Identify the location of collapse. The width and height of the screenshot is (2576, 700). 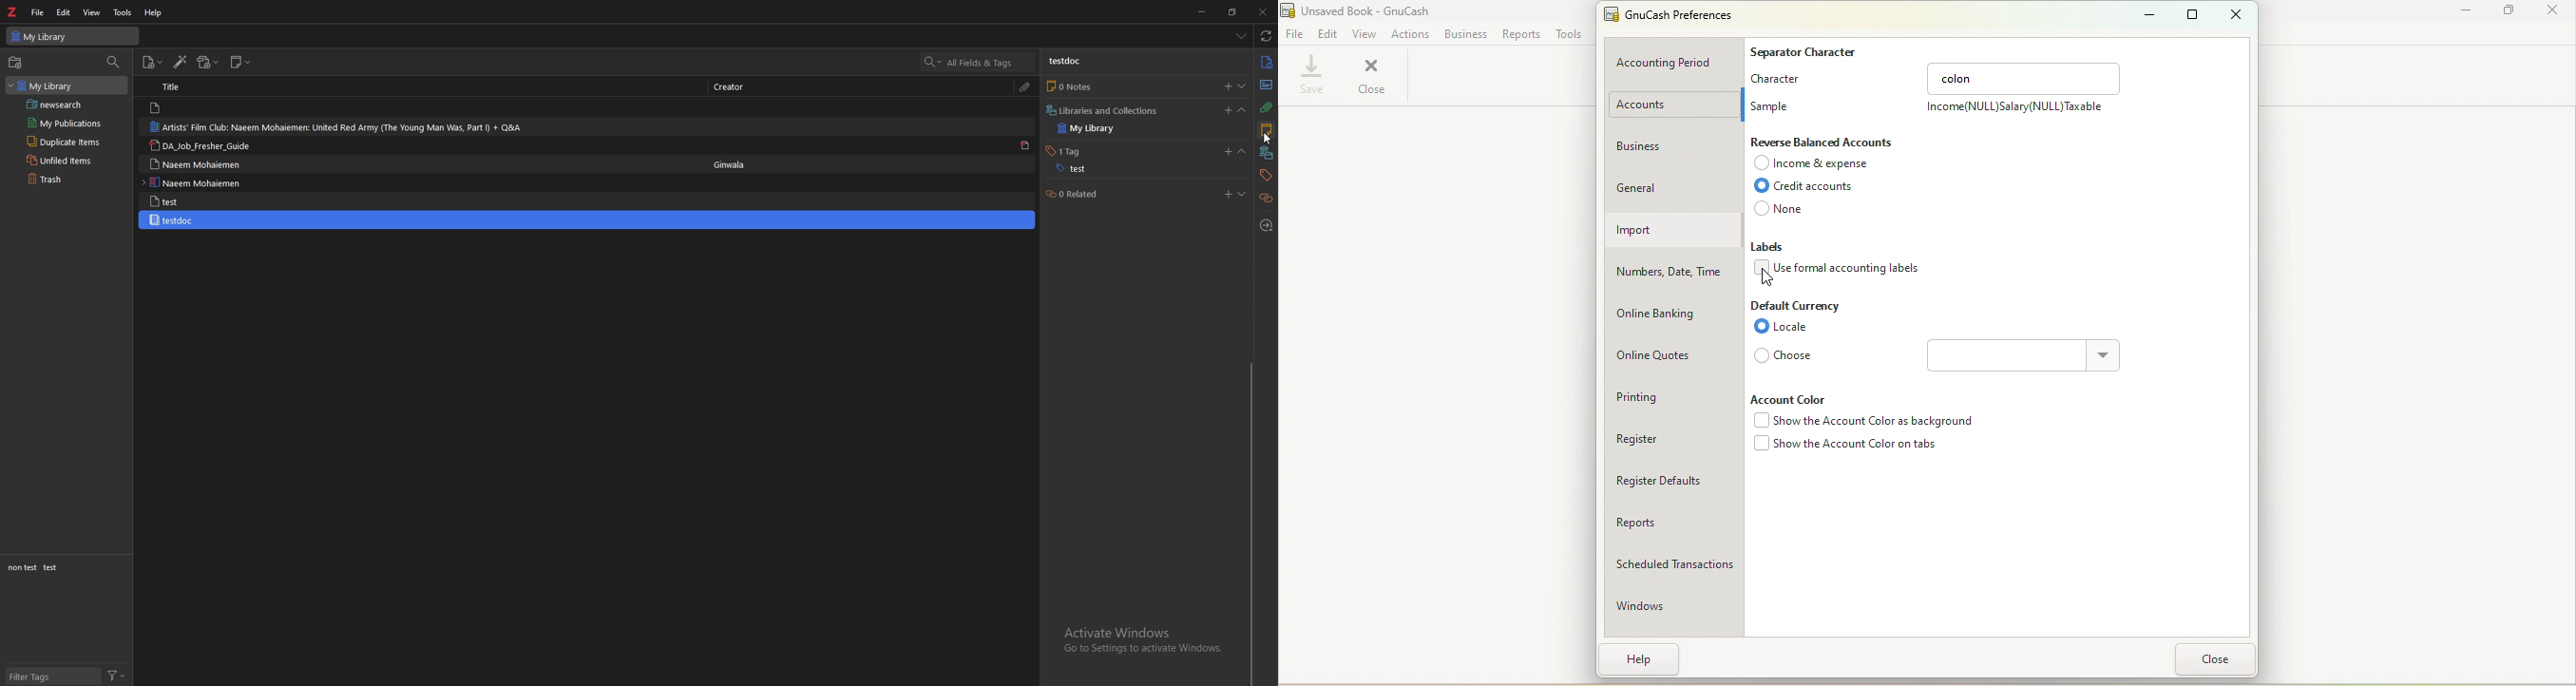
(1246, 111).